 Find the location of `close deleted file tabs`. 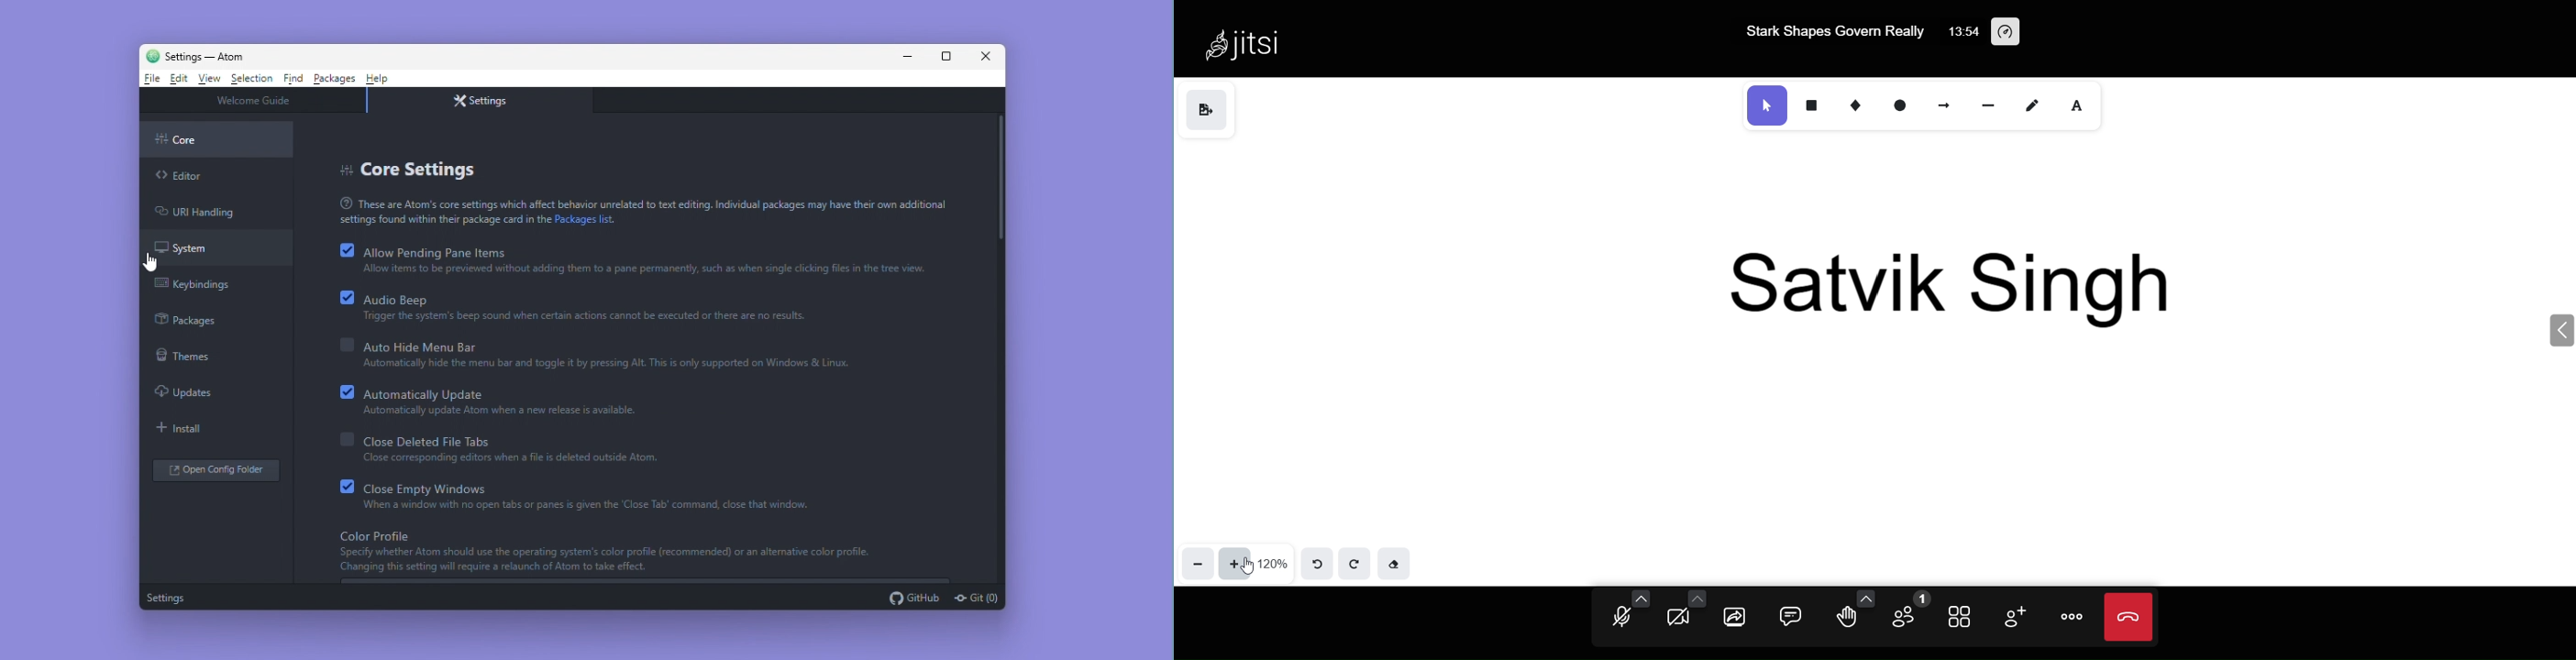

close deleted file tabs is located at coordinates (414, 440).